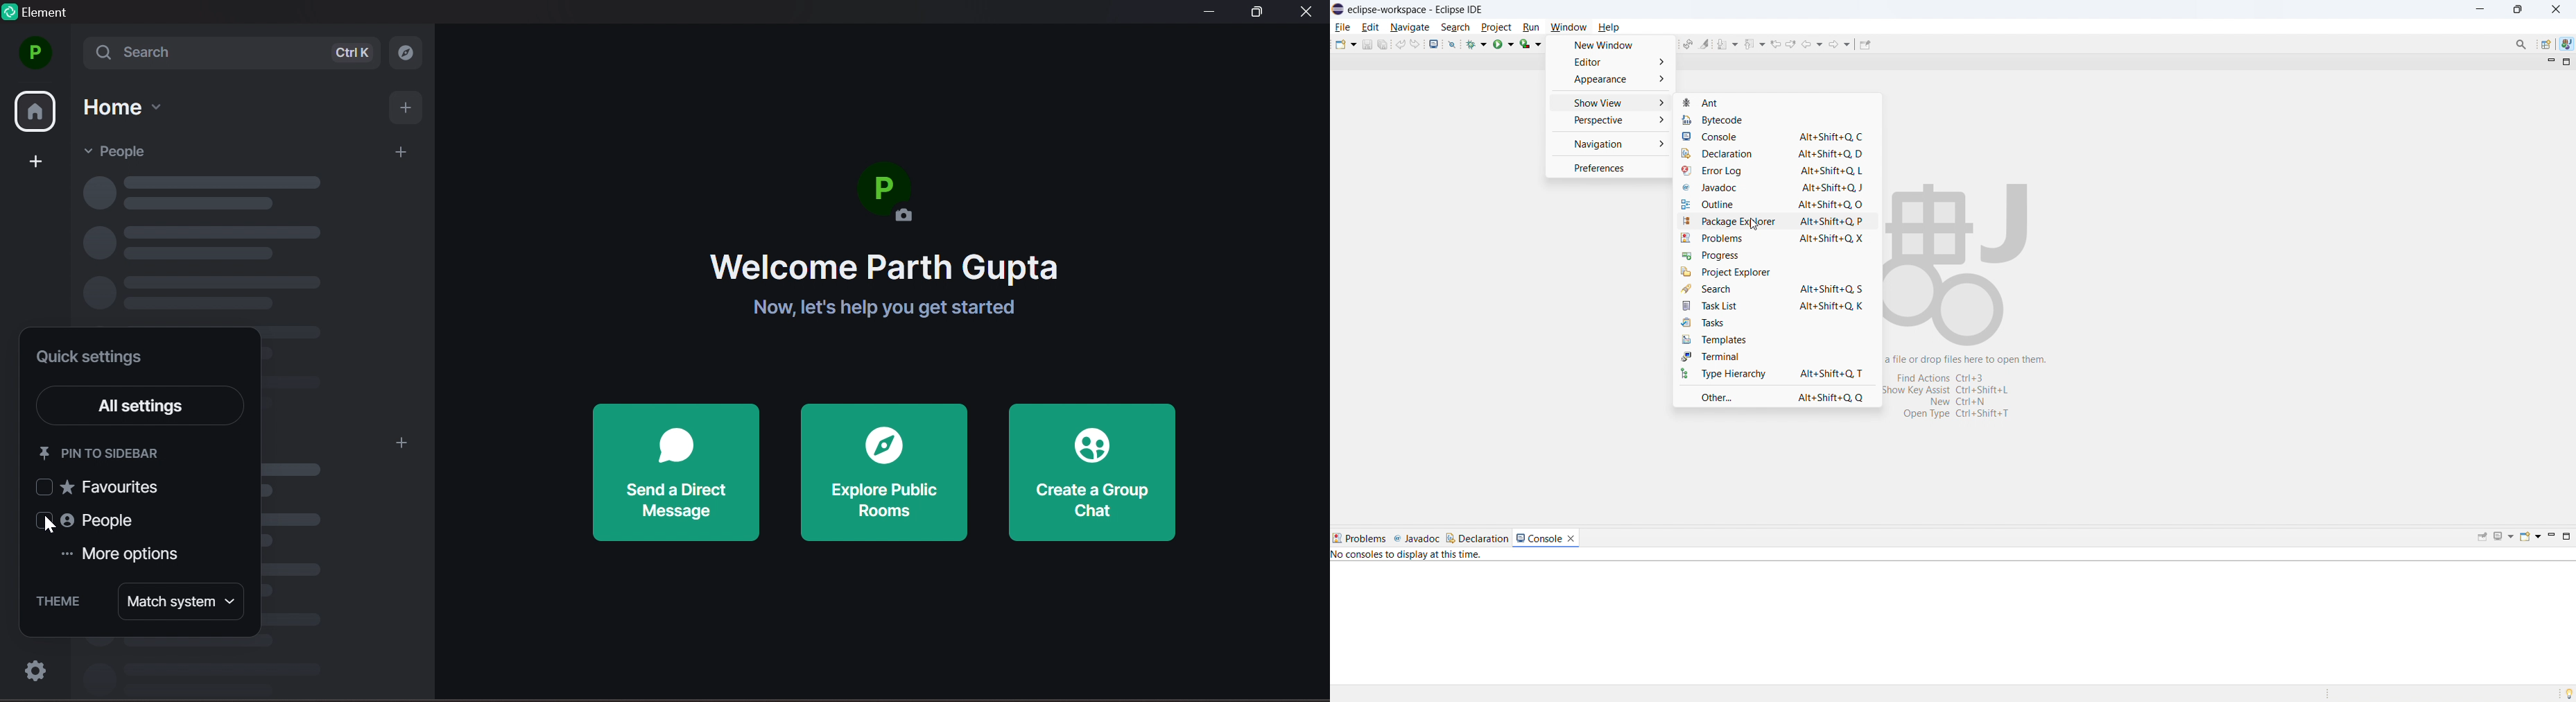  What do you see at coordinates (1093, 473) in the screenshot?
I see `create a group chat` at bounding box center [1093, 473].